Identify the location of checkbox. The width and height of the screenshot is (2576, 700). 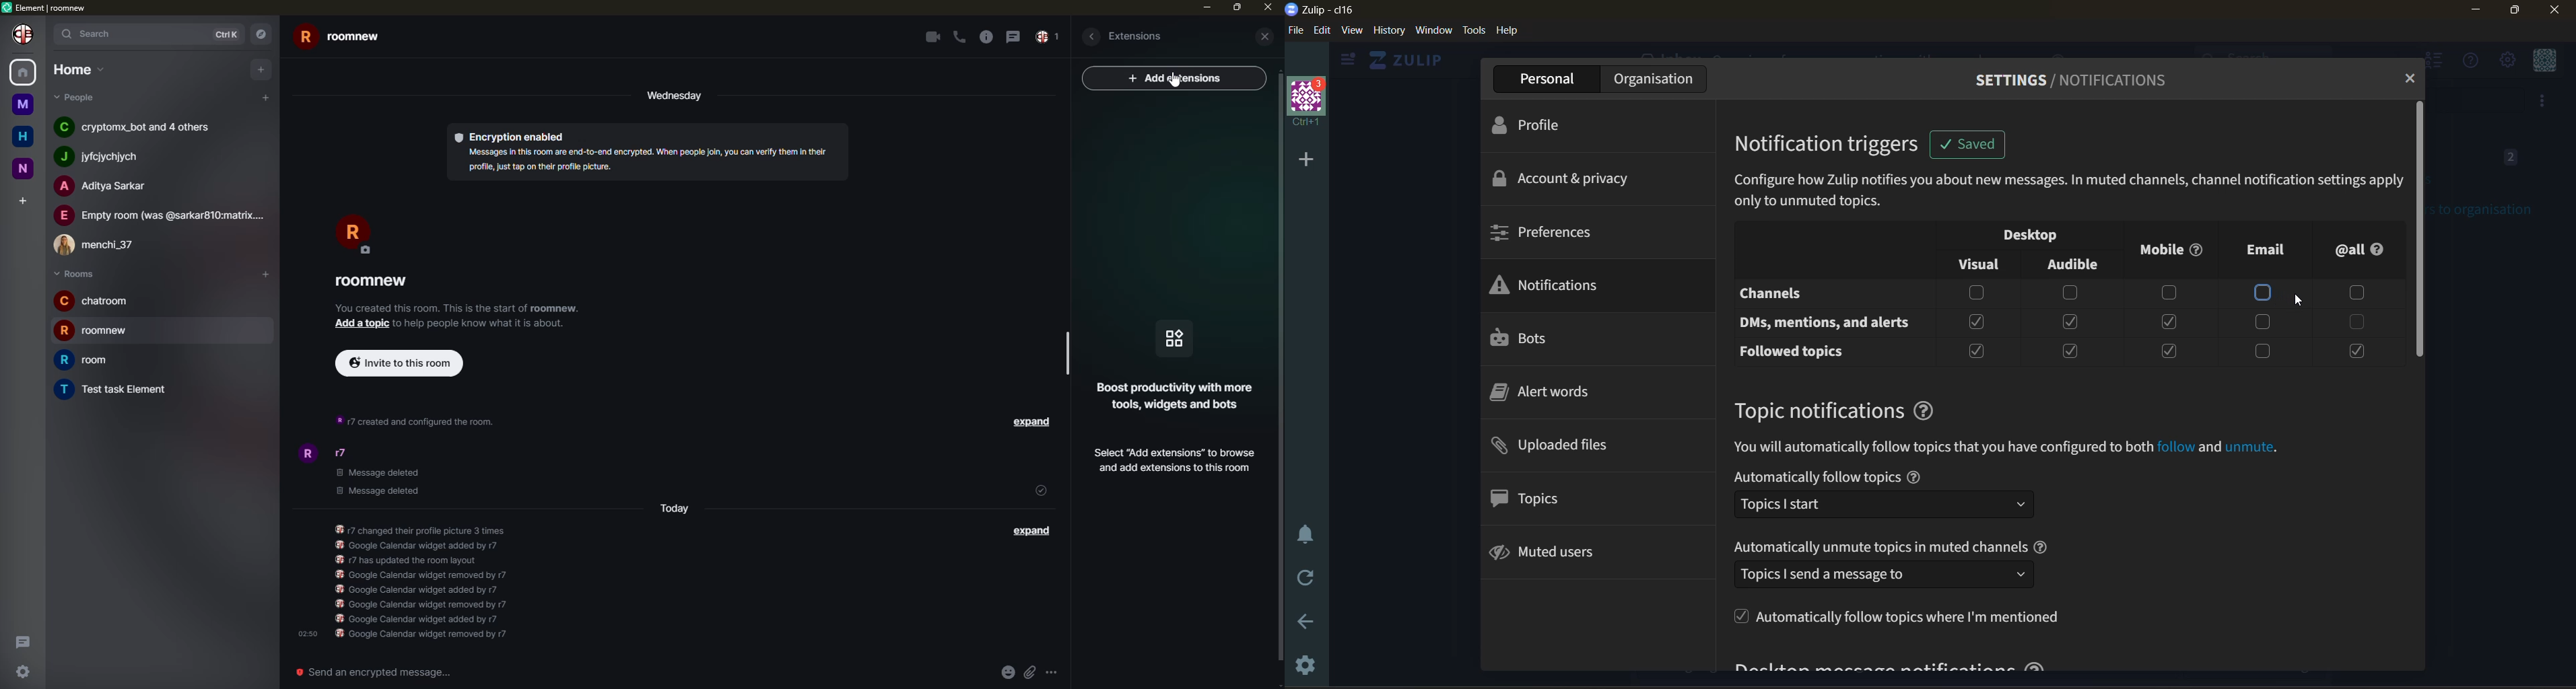
(1976, 351).